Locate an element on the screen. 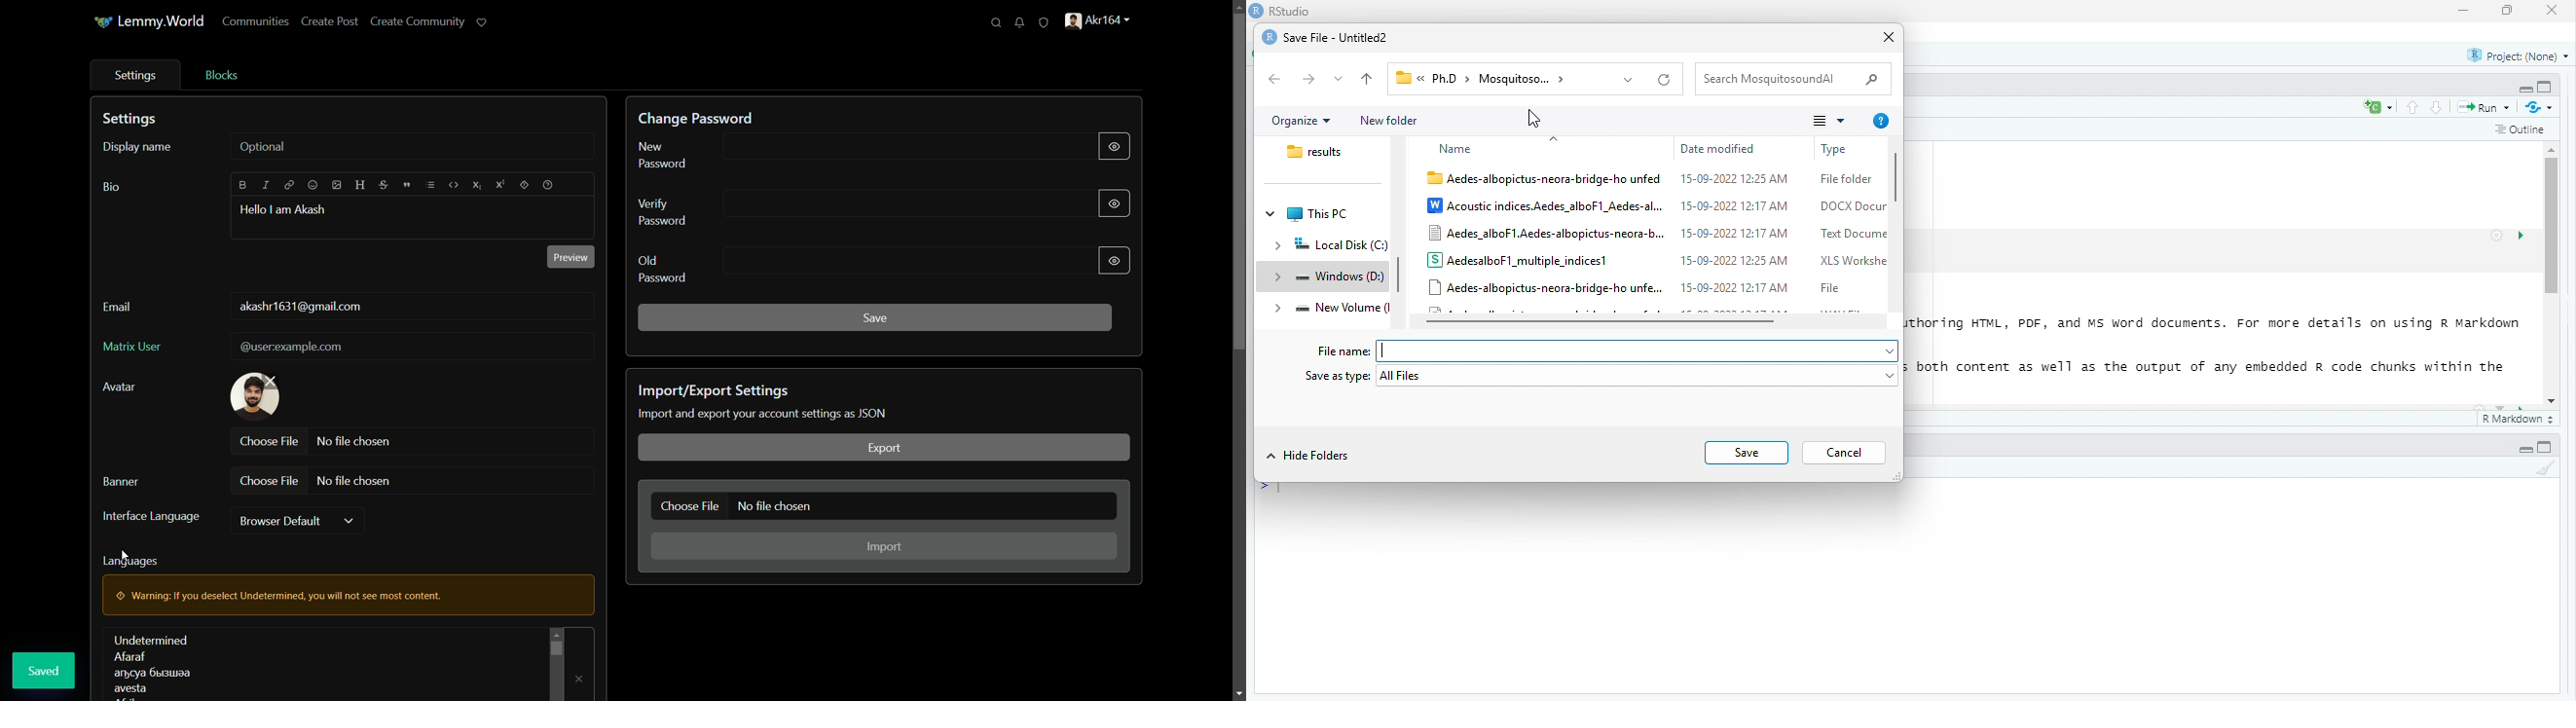 The image size is (2576, 728). Organize  is located at coordinates (1302, 122).